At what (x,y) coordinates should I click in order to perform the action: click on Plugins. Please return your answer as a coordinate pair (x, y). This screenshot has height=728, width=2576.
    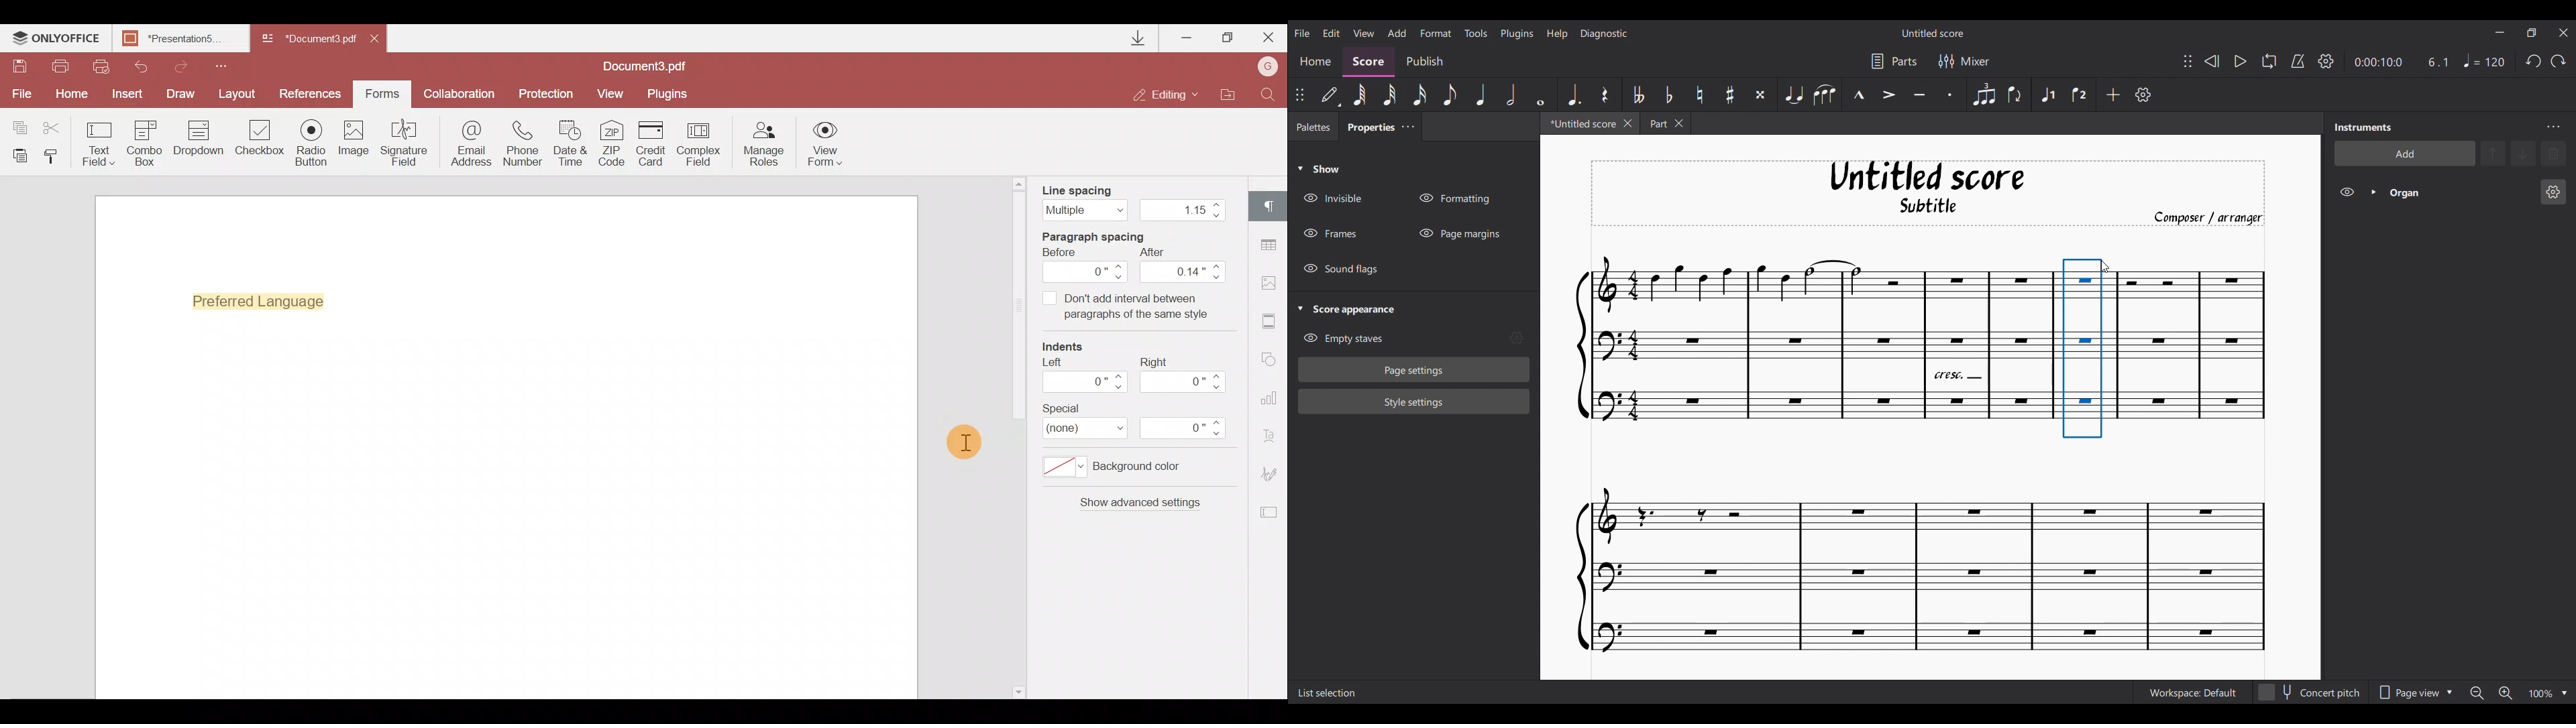
    Looking at the image, I should click on (669, 92).